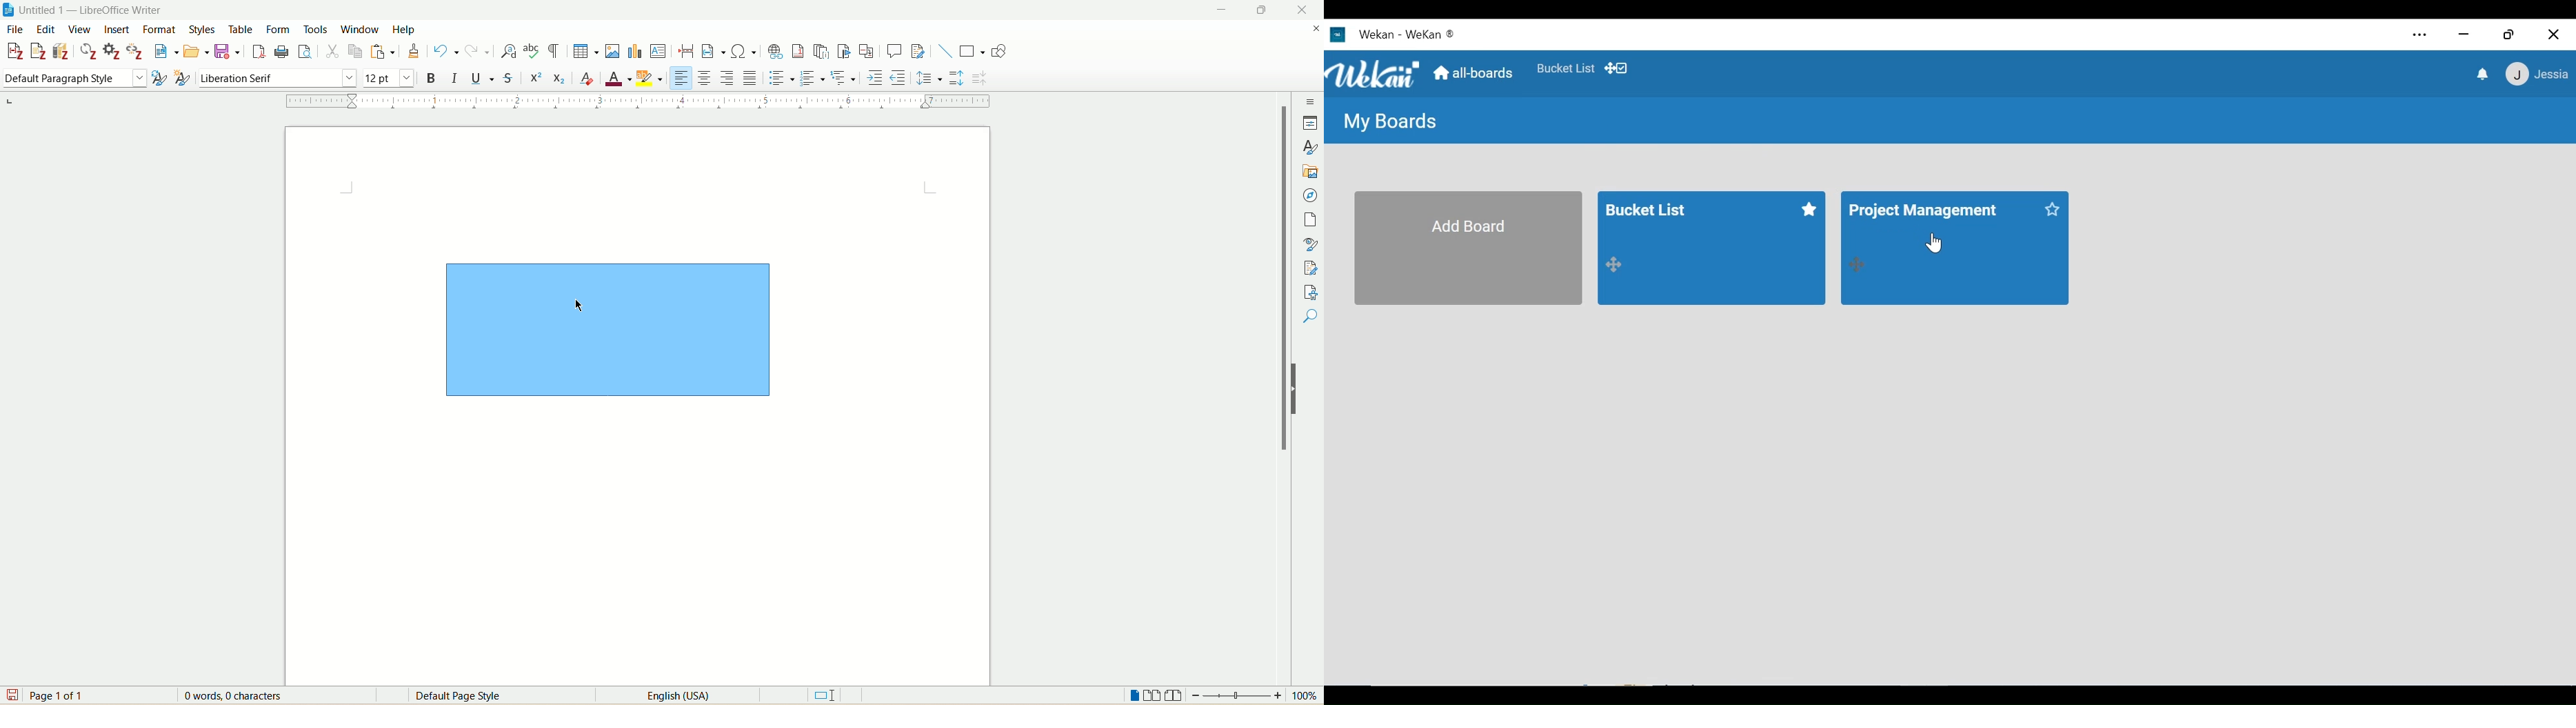 This screenshot has width=2576, height=728. What do you see at coordinates (383, 51) in the screenshot?
I see `paste` at bounding box center [383, 51].